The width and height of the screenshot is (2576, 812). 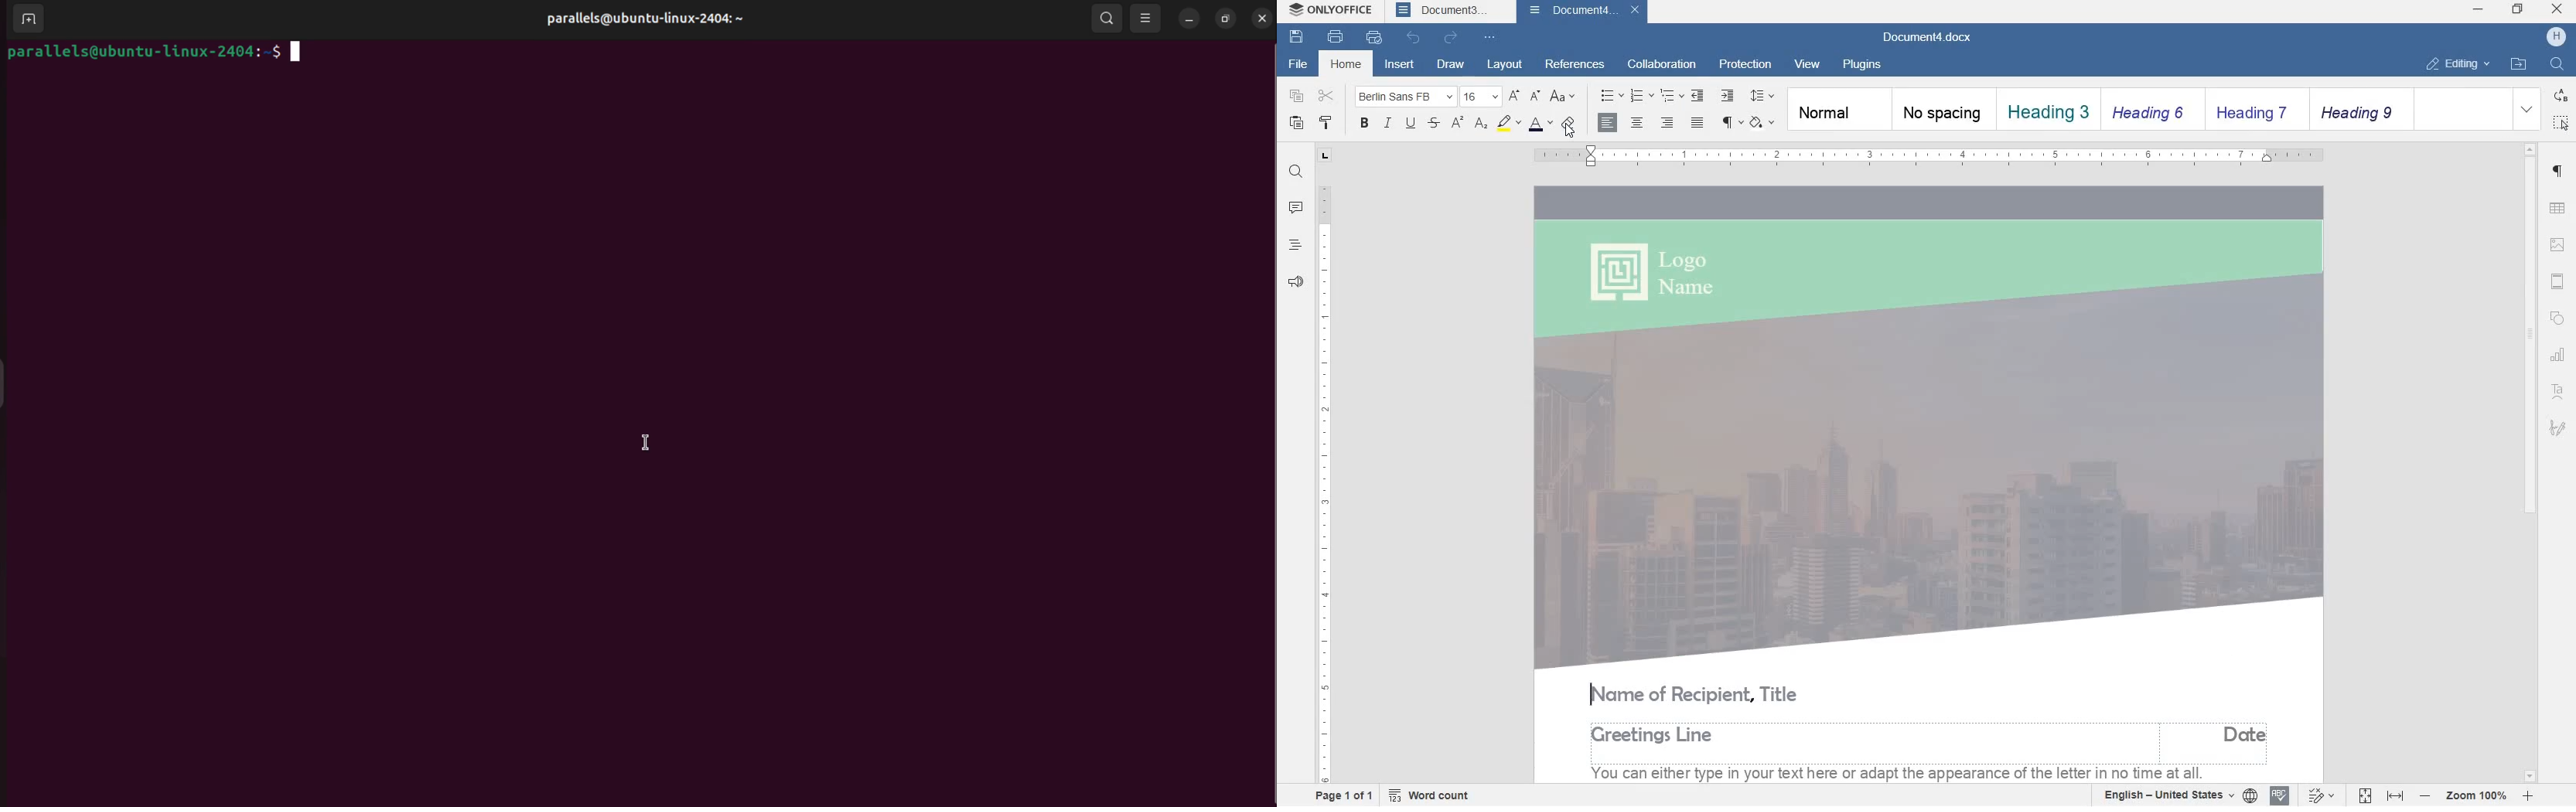 What do you see at coordinates (2559, 427) in the screenshot?
I see `signature` at bounding box center [2559, 427].